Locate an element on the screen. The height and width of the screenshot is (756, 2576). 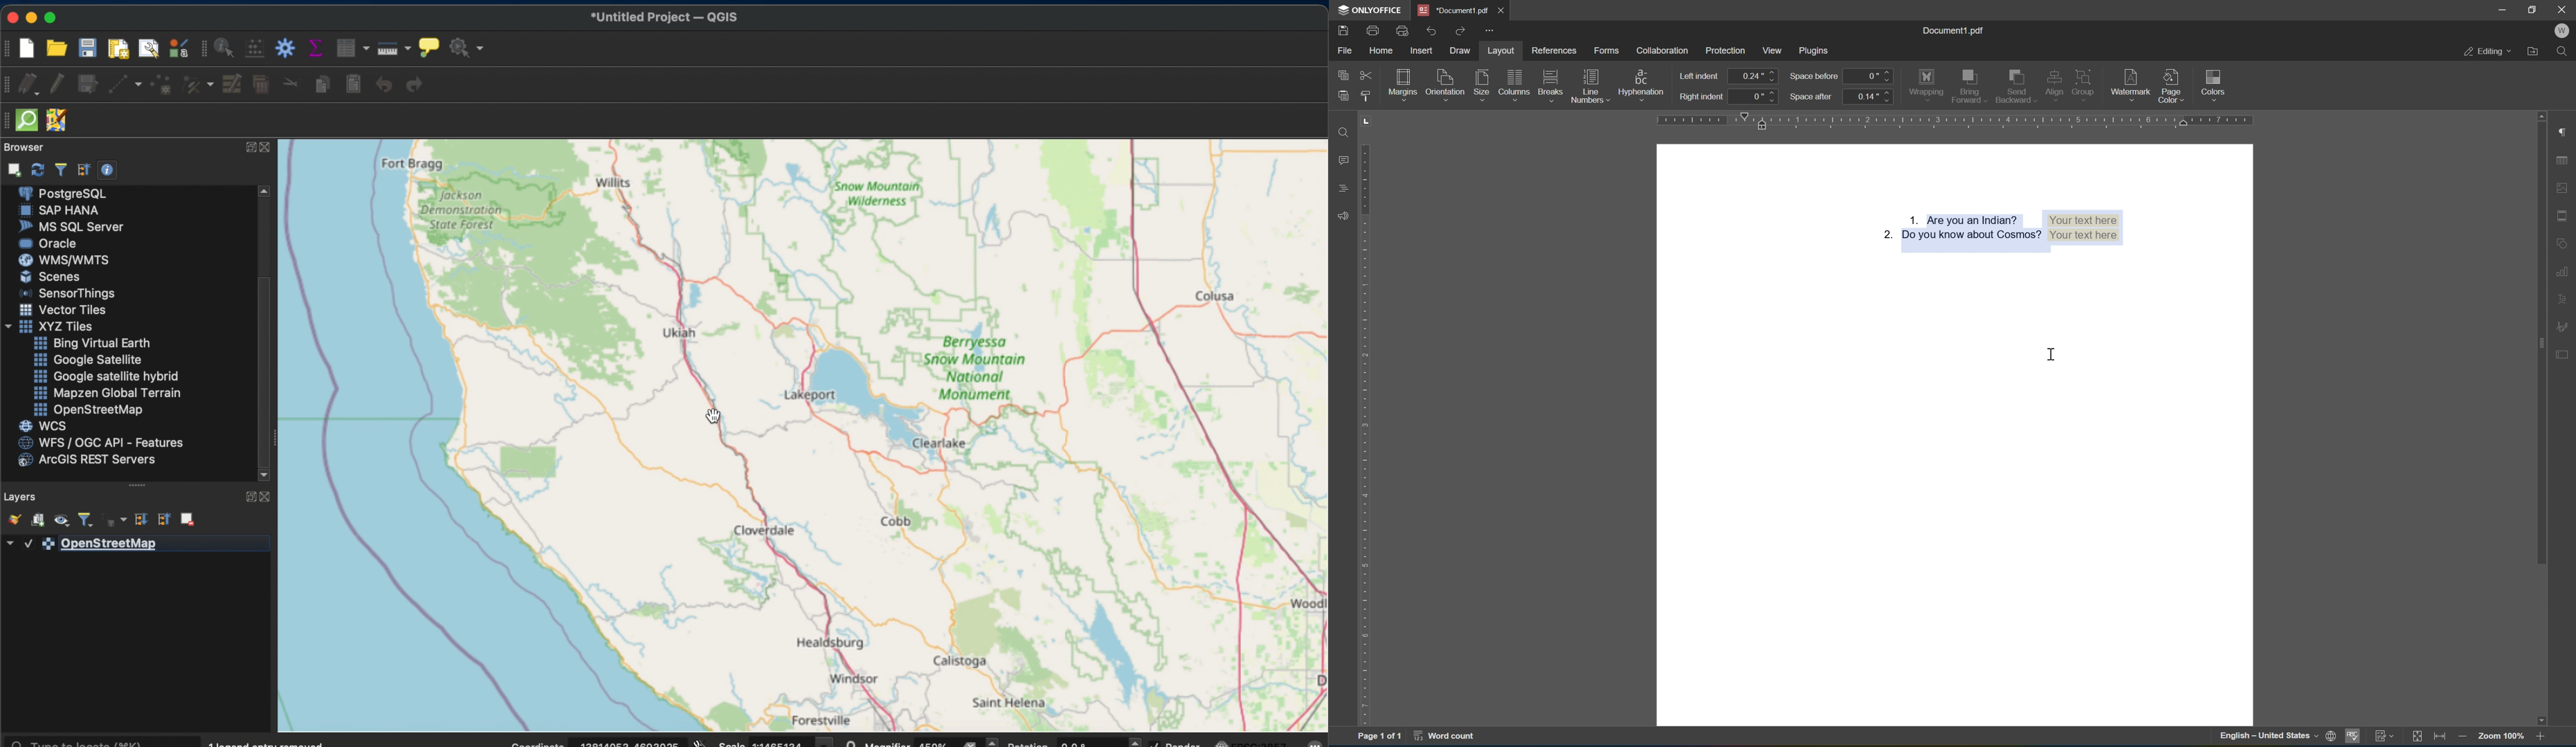
hypernation is located at coordinates (1641, 84).